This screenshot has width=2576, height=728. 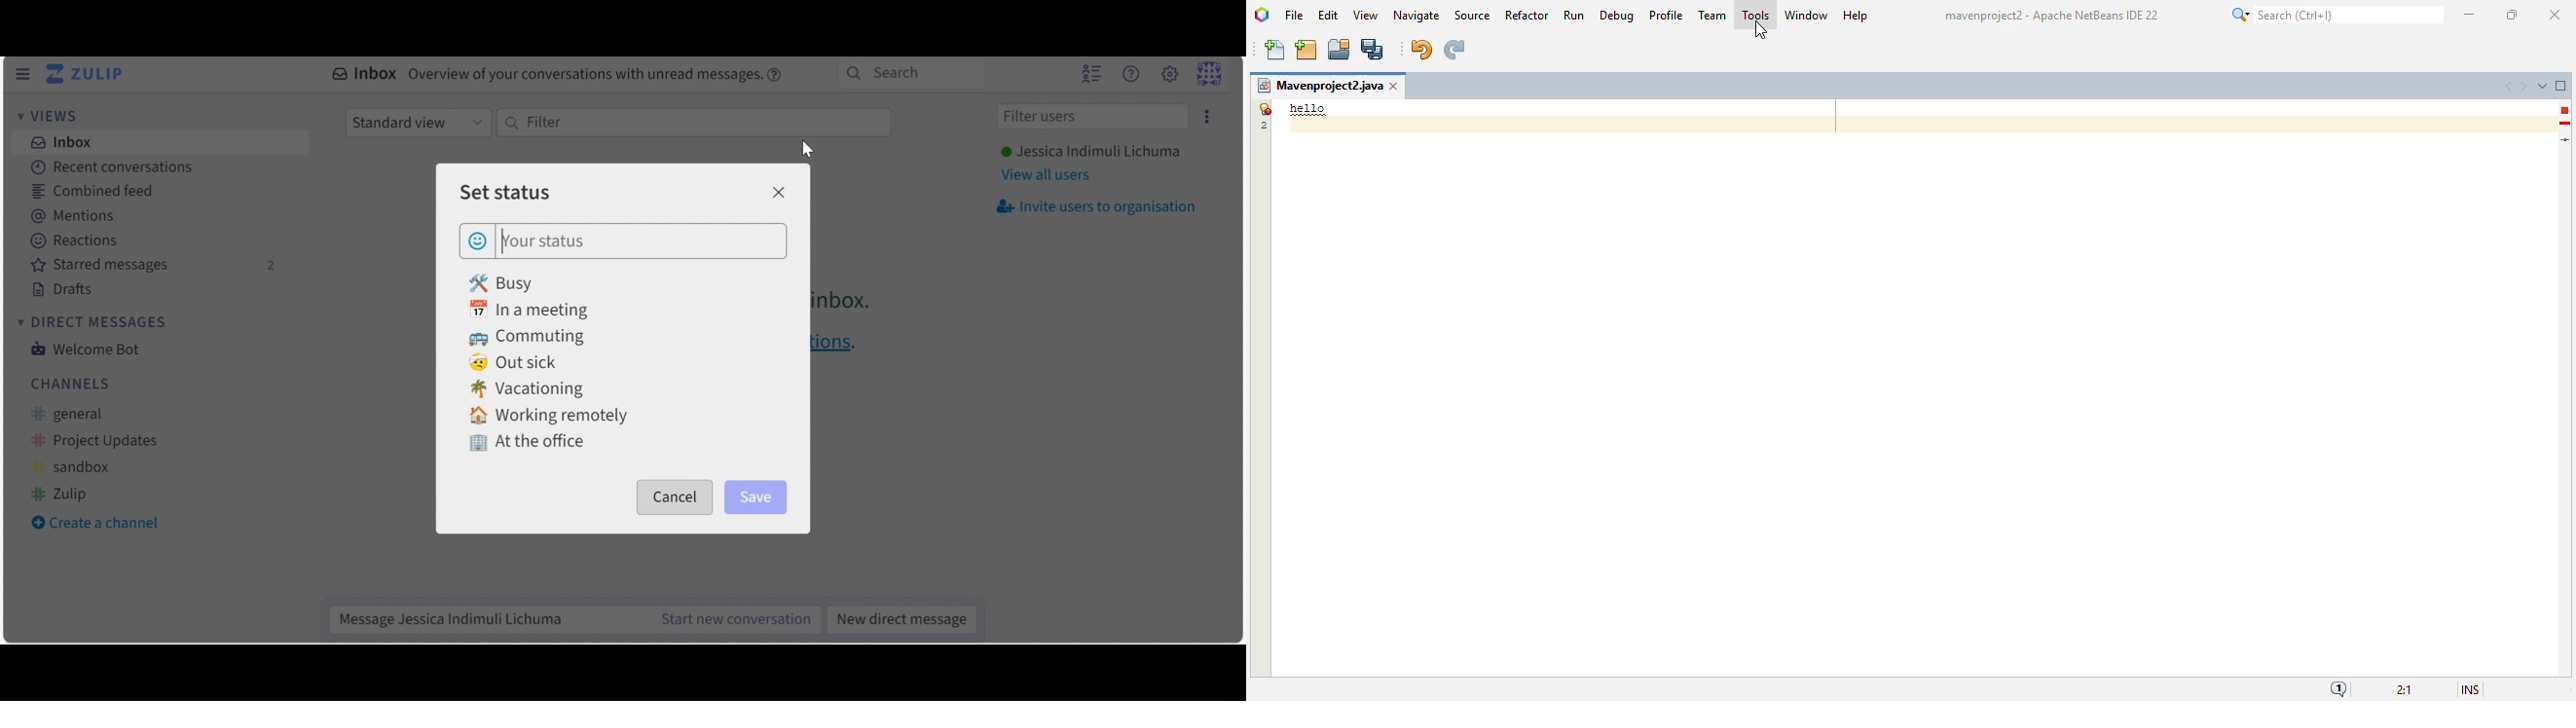 I want to click on error, so click(x=2564, y=110).